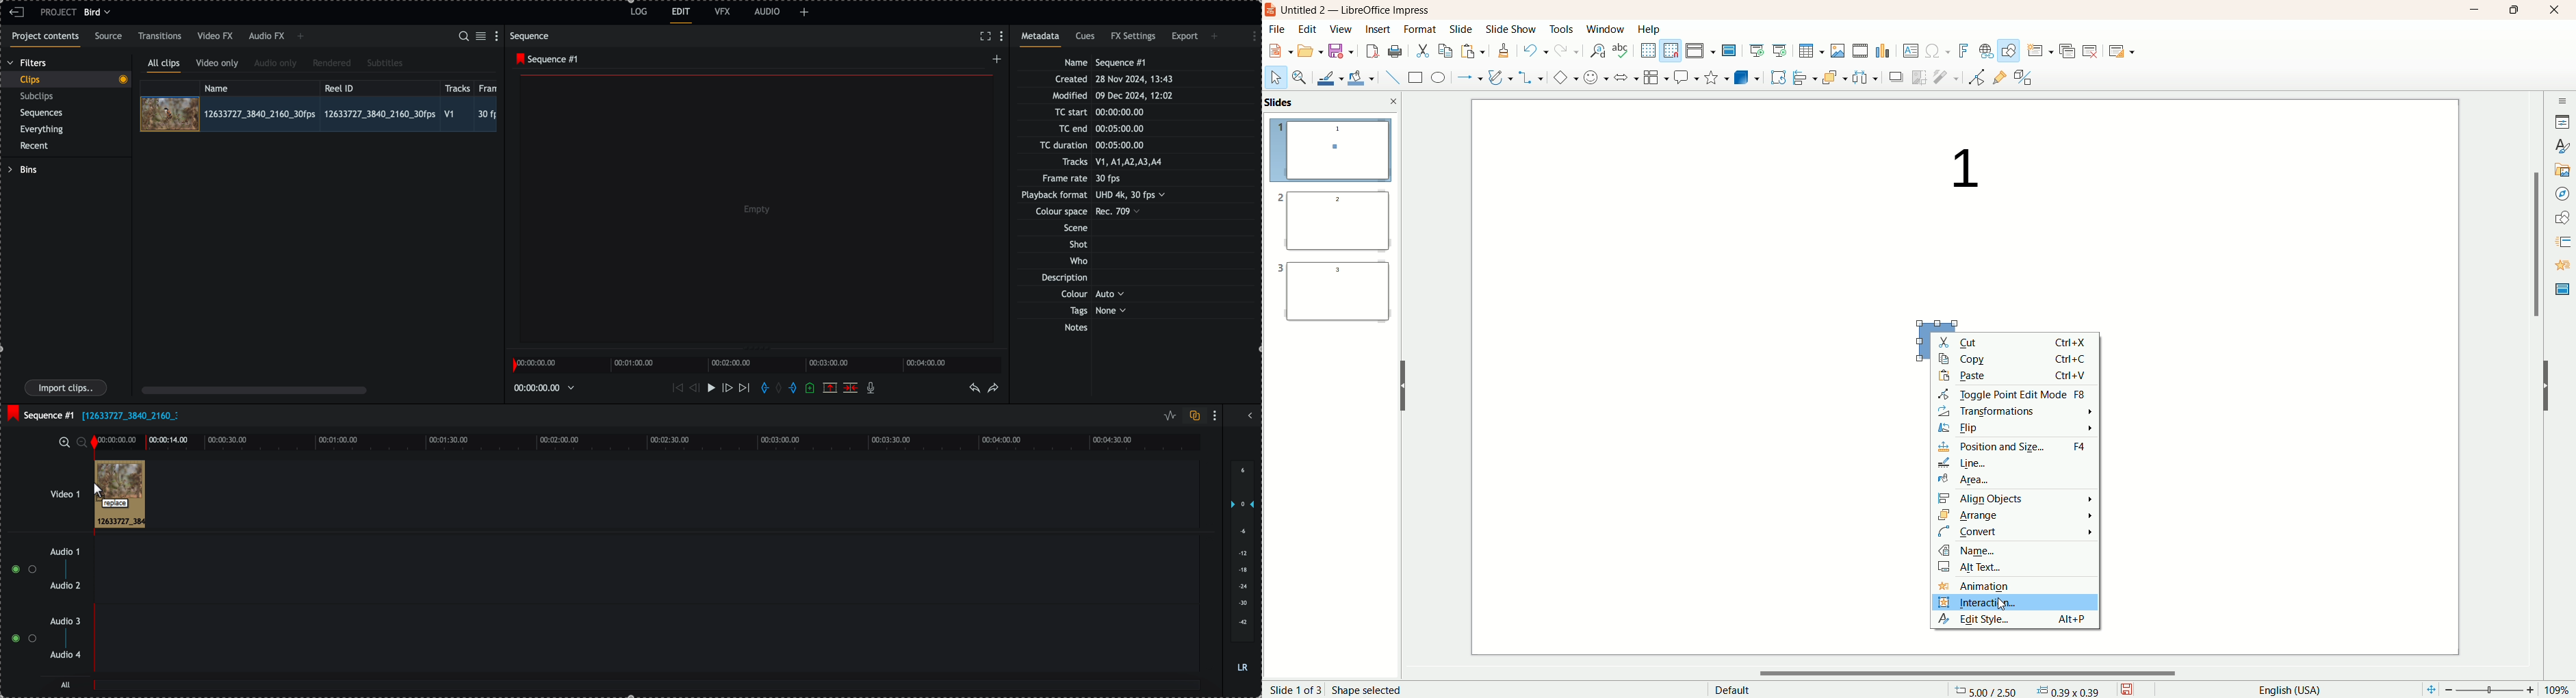 Image resolution: width=2576 pixels, height=700 pixels. What do you see at coordinates (2536, 380) in the screenshot?
I see `vertical scroll bar` at bounding box center [2536, 380].